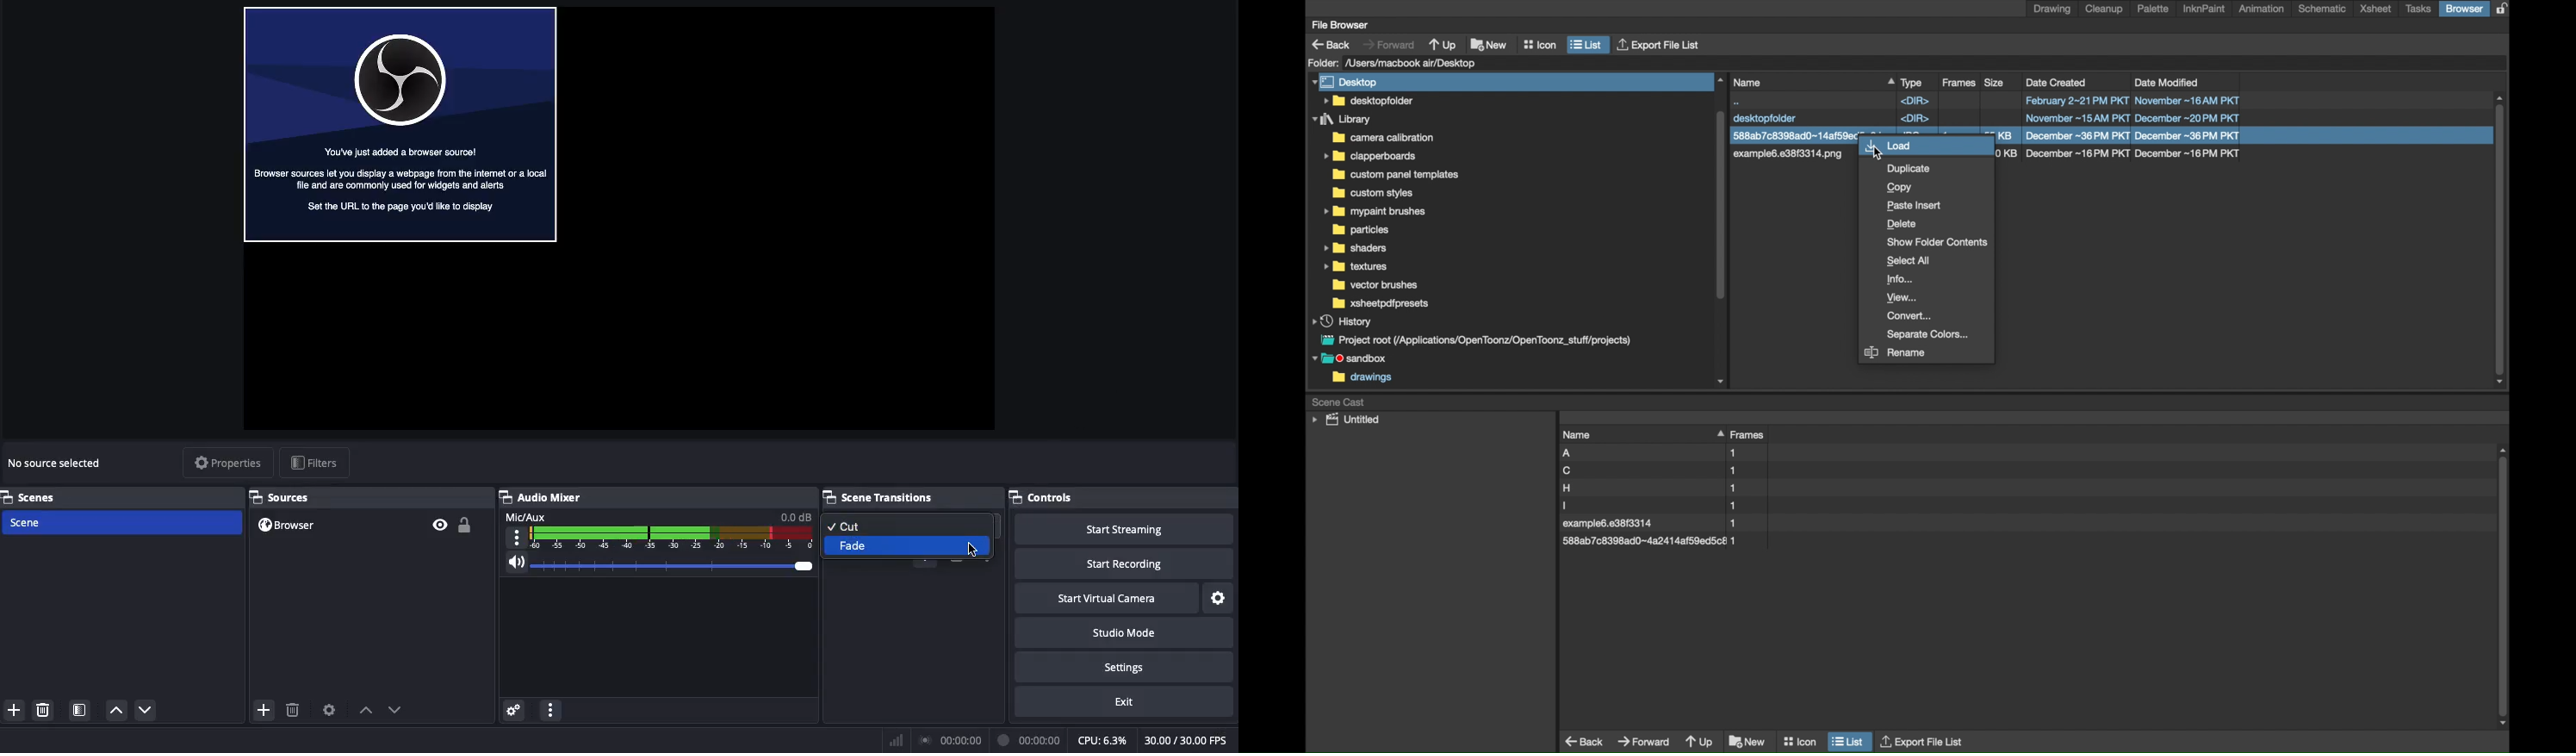  I want to click on delete, so click(299, 711).